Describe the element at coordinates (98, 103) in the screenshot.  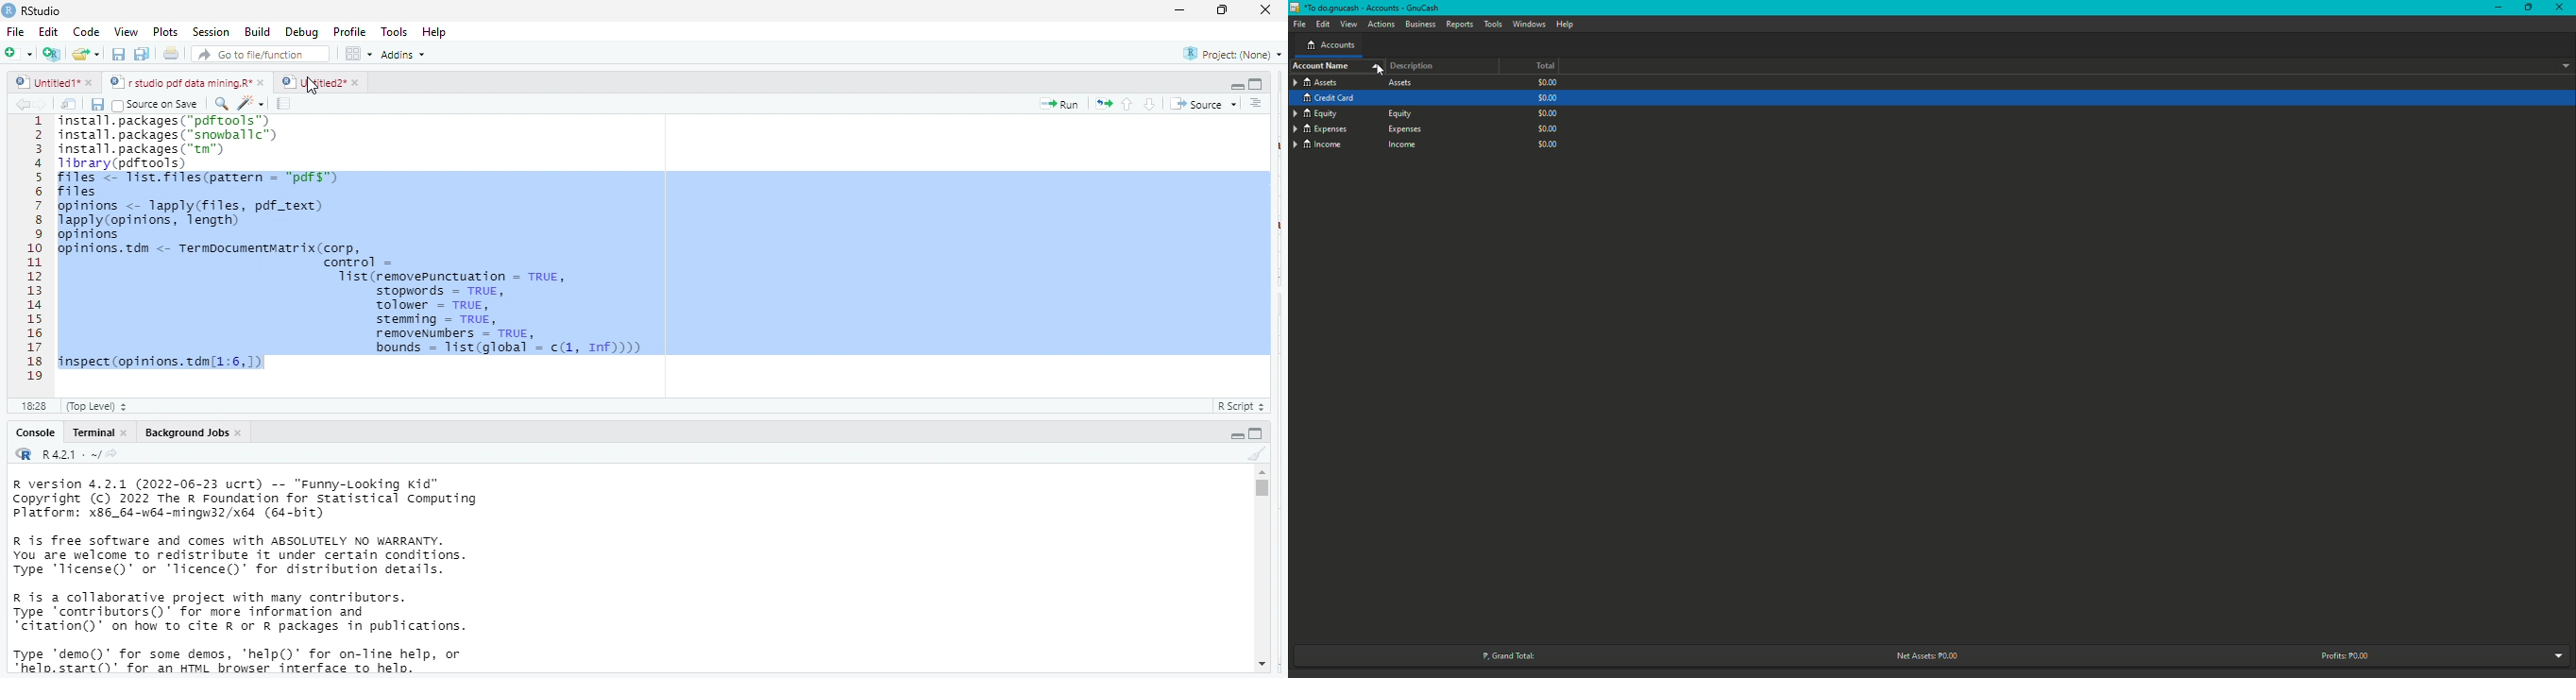
I see `save current` at that location.